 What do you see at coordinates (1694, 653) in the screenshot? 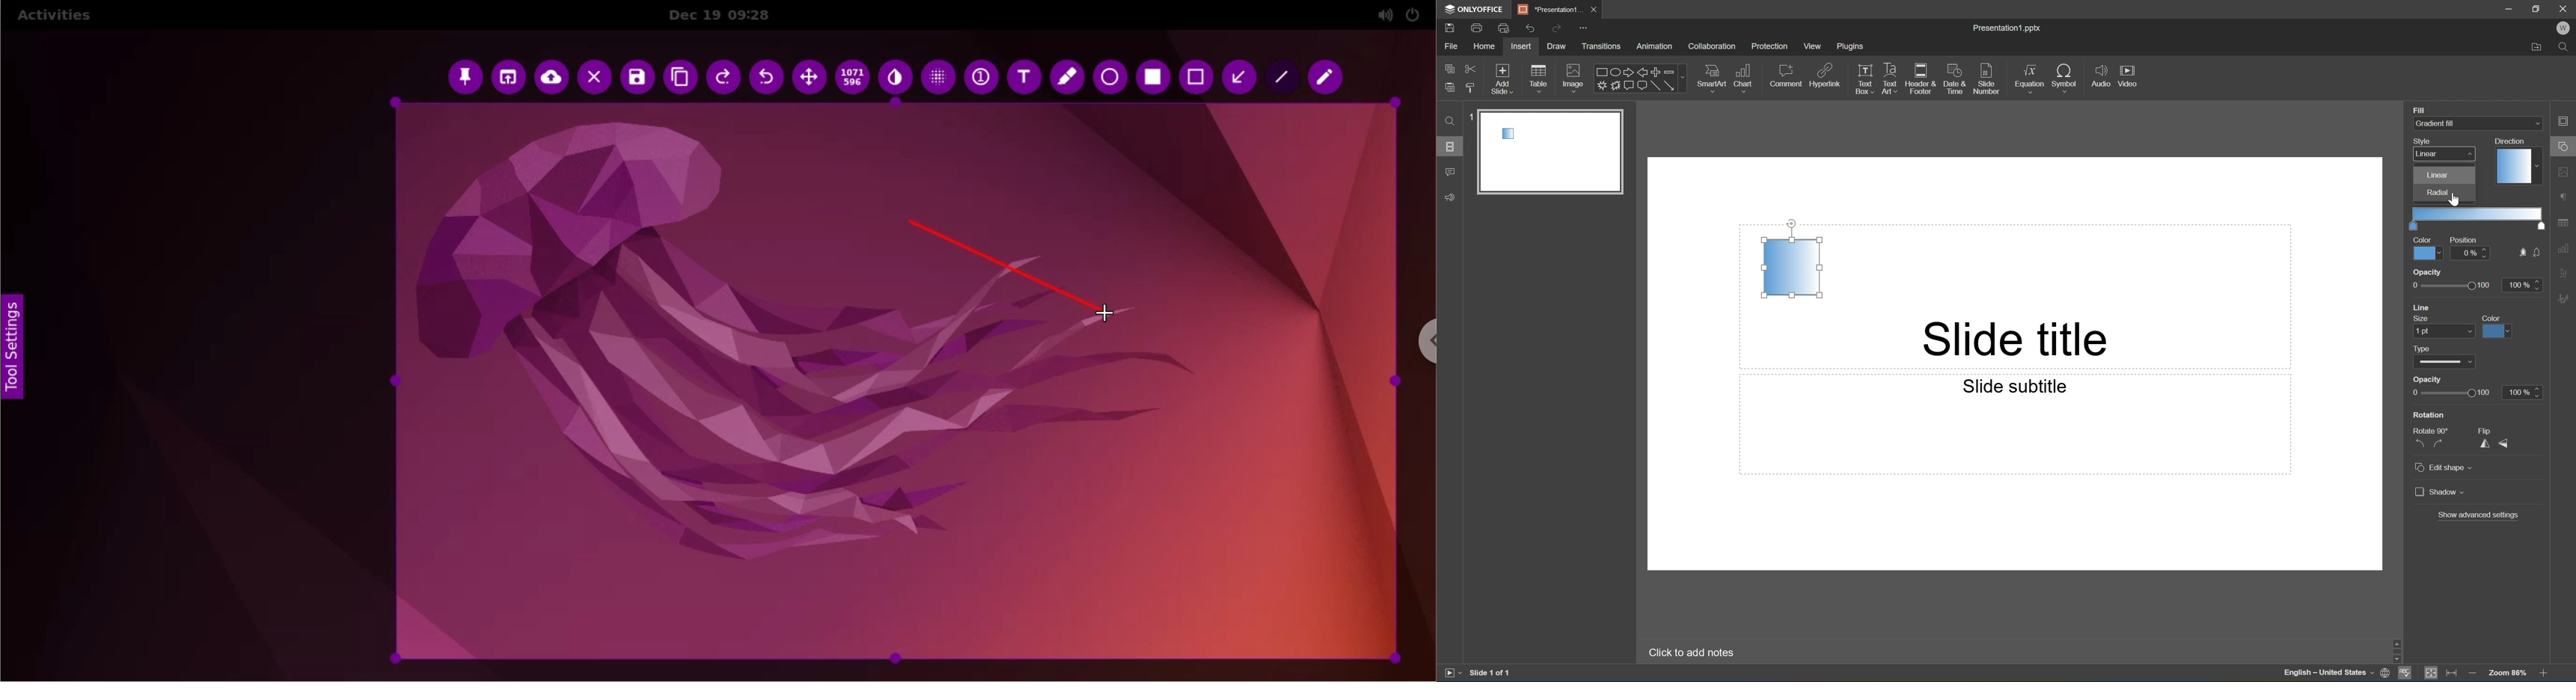
I see `Click to add notes` at bounding box center [1694, 653].